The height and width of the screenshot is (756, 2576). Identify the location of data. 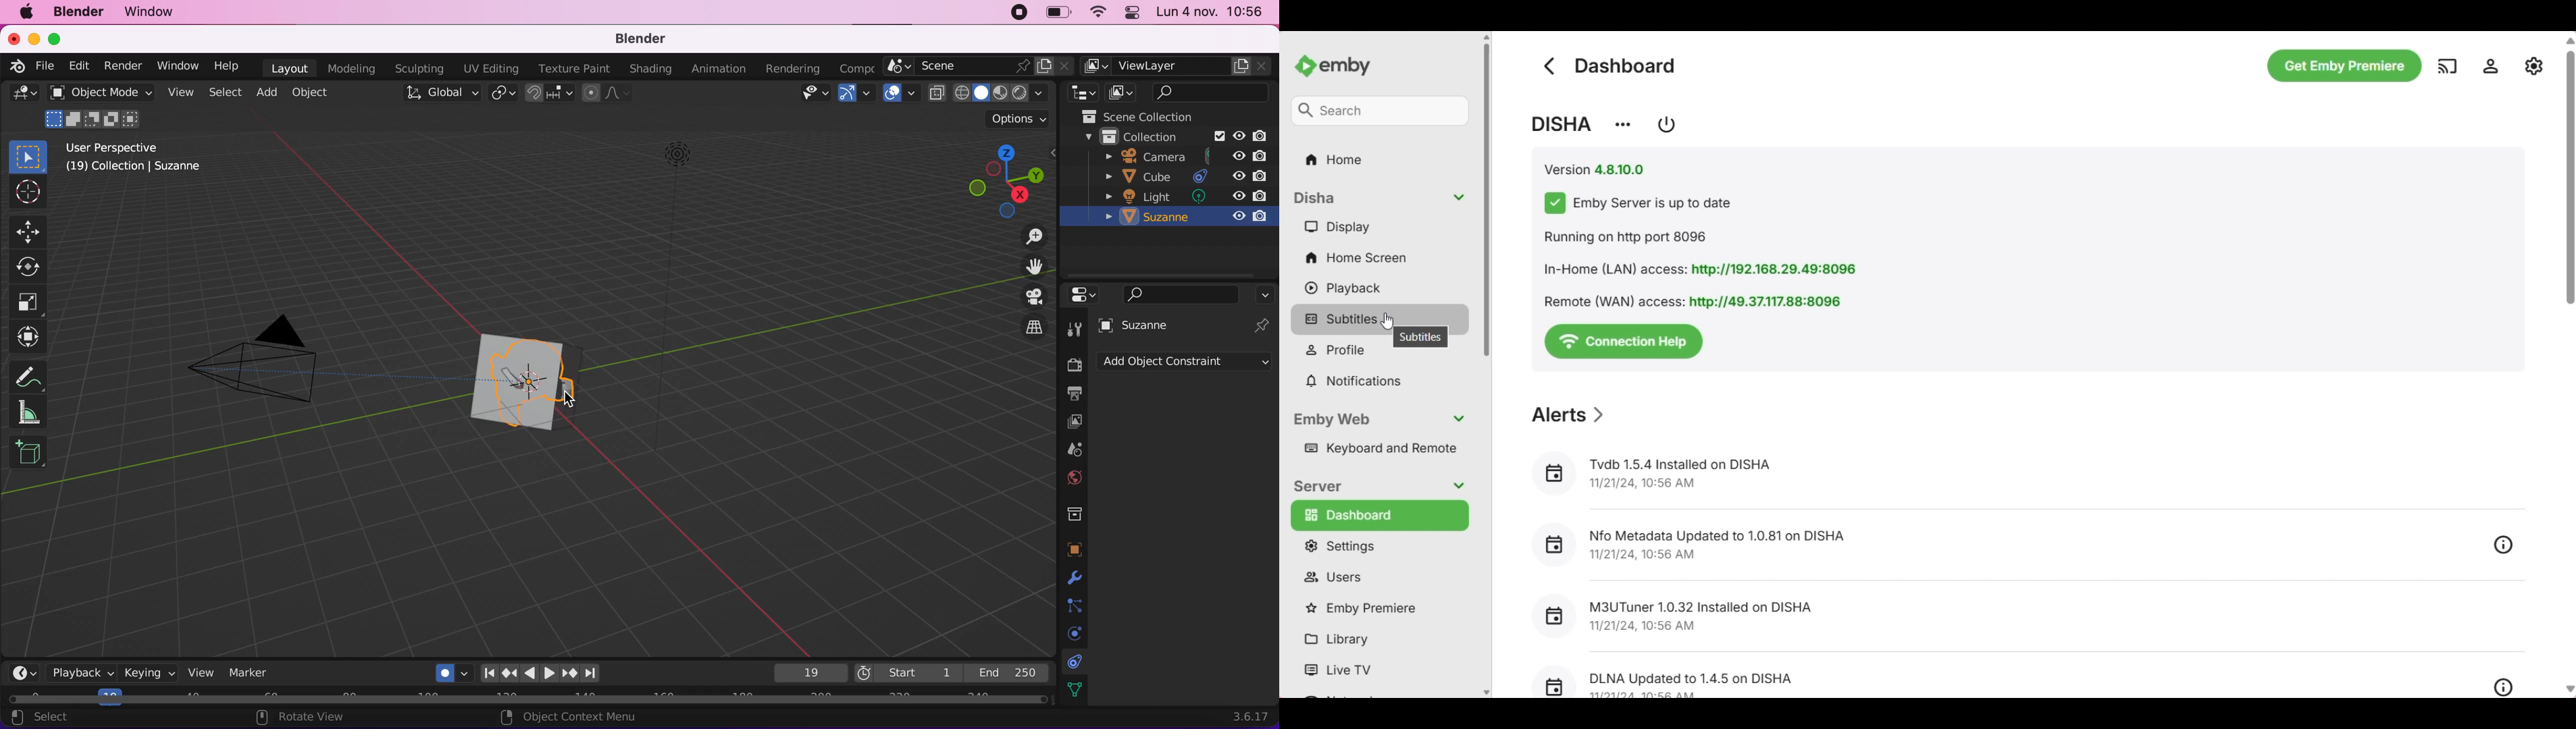
(1075, 688).